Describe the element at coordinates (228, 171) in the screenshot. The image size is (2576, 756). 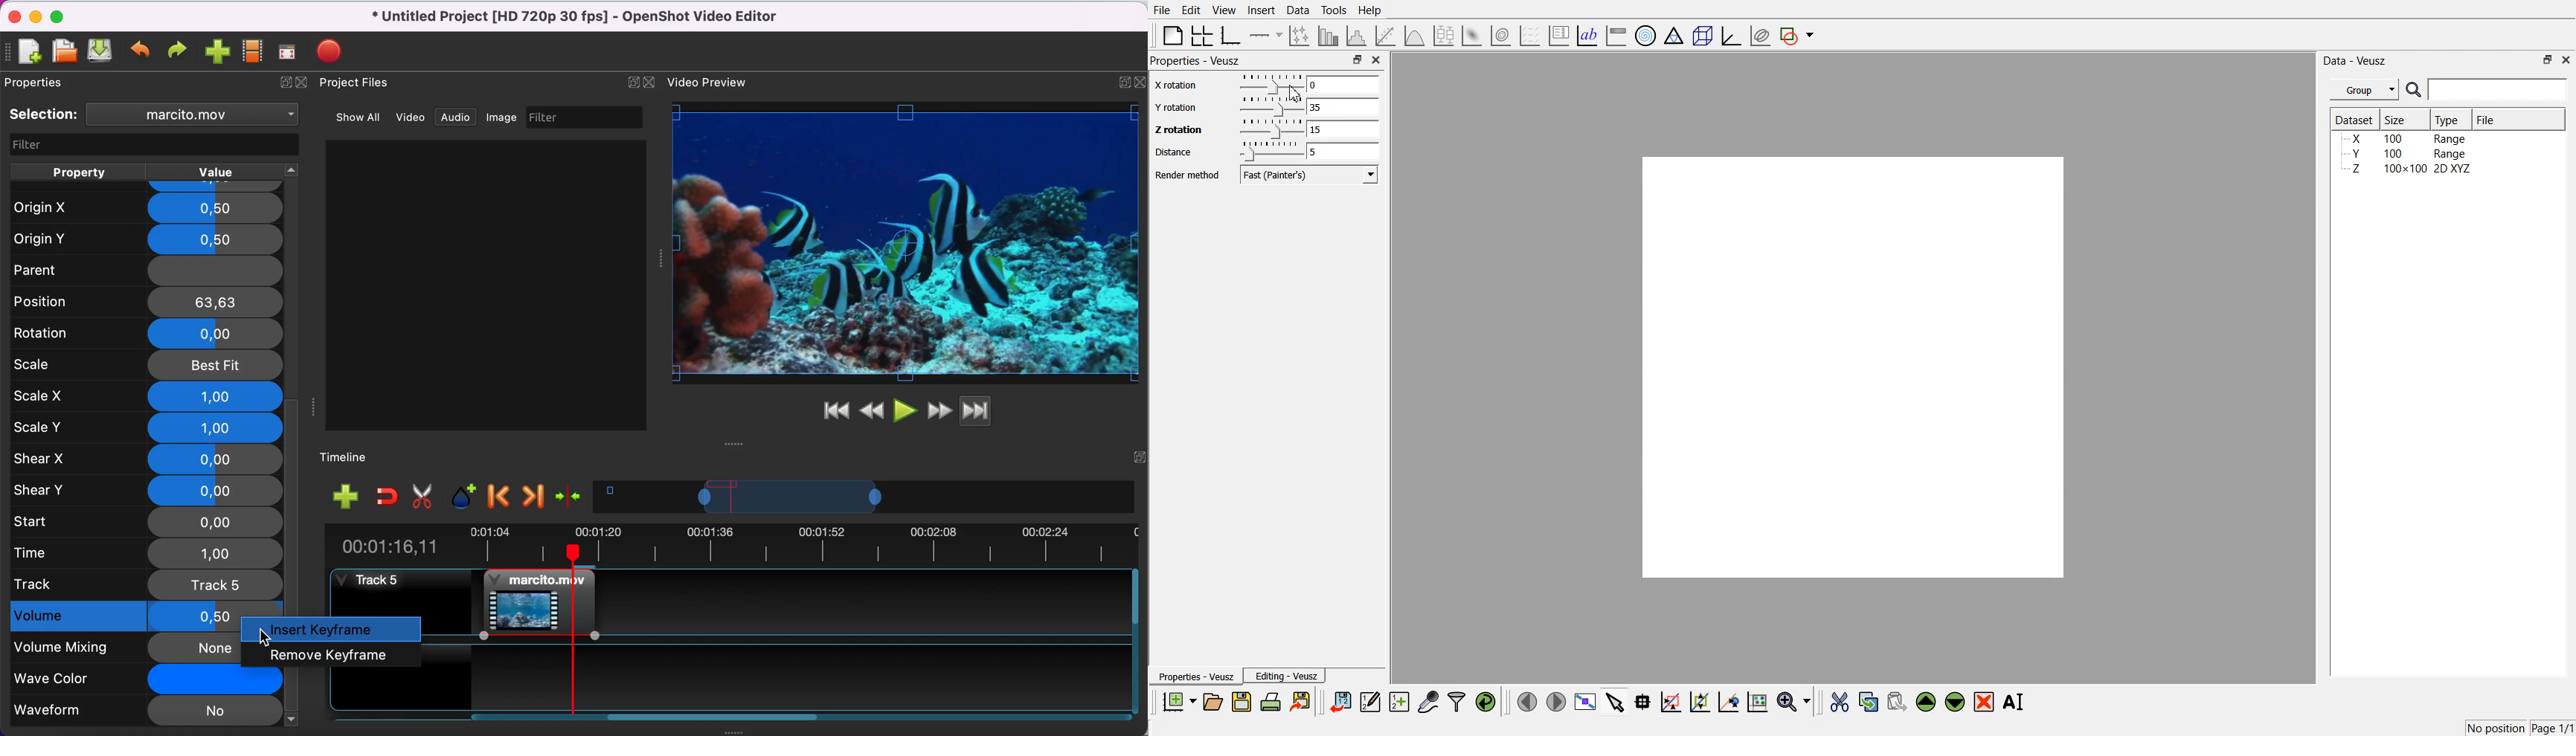
I see `value` at that location.